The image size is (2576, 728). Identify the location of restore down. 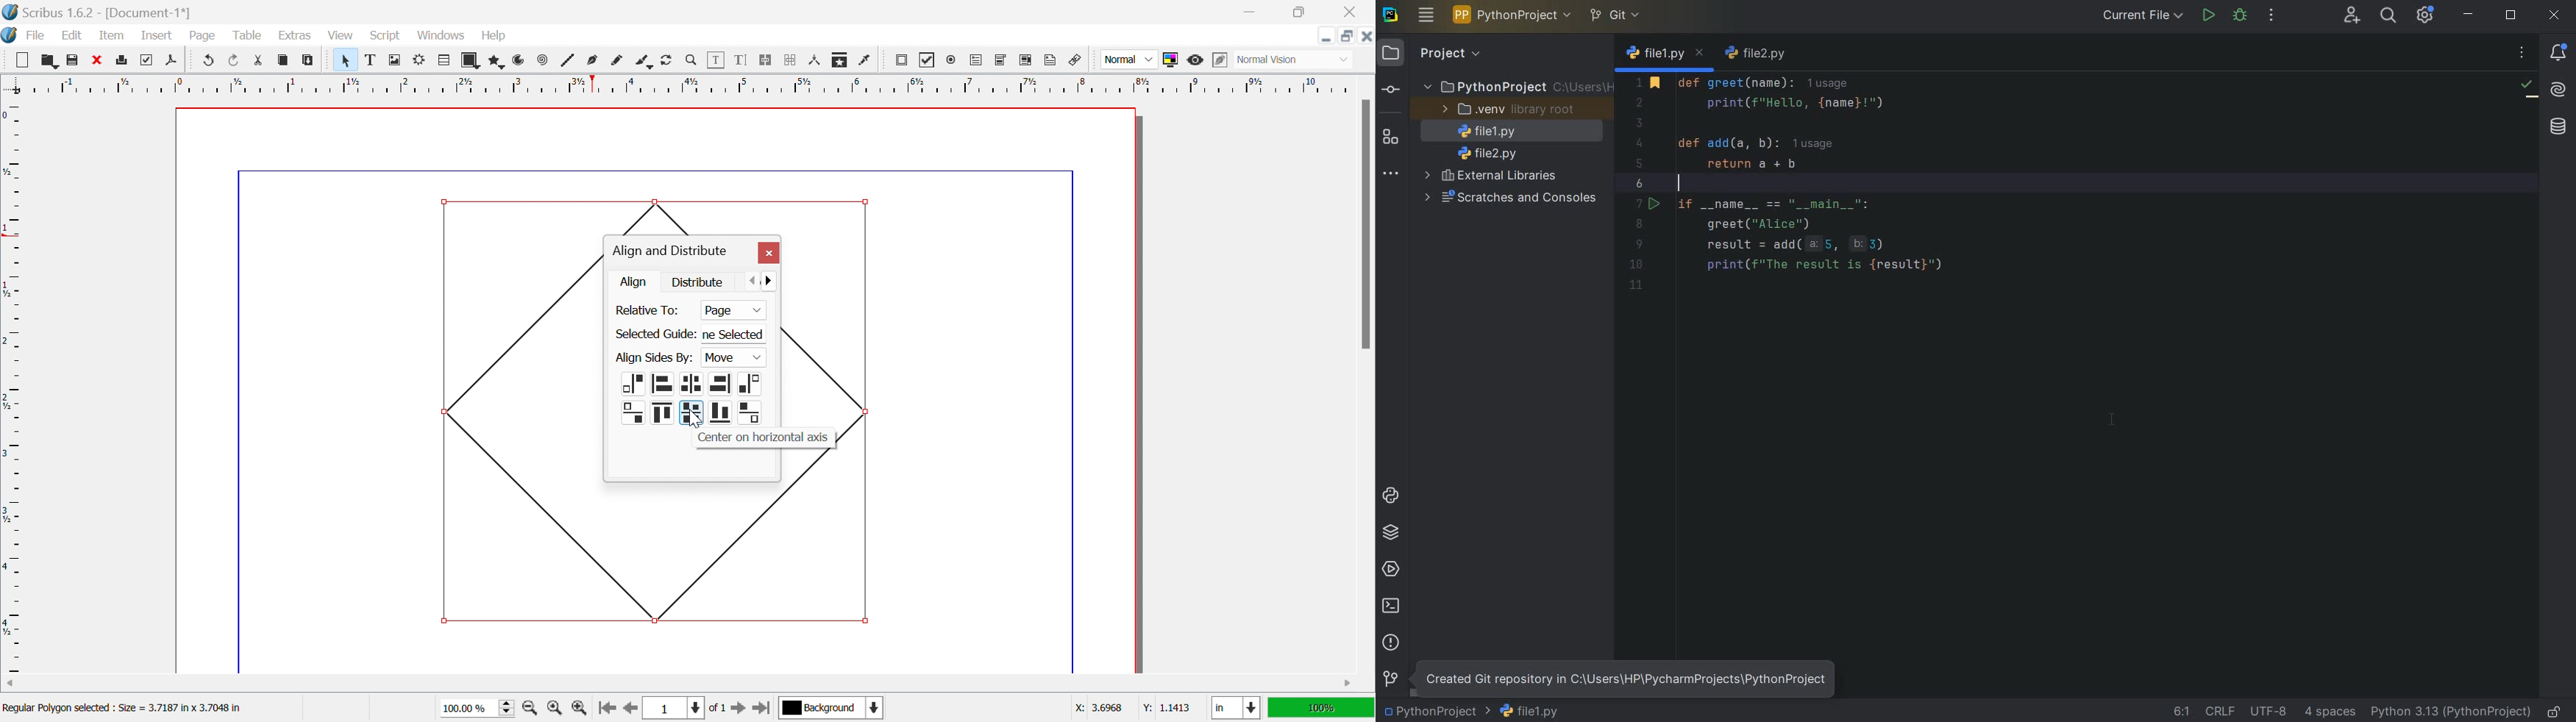
(2511, 15).